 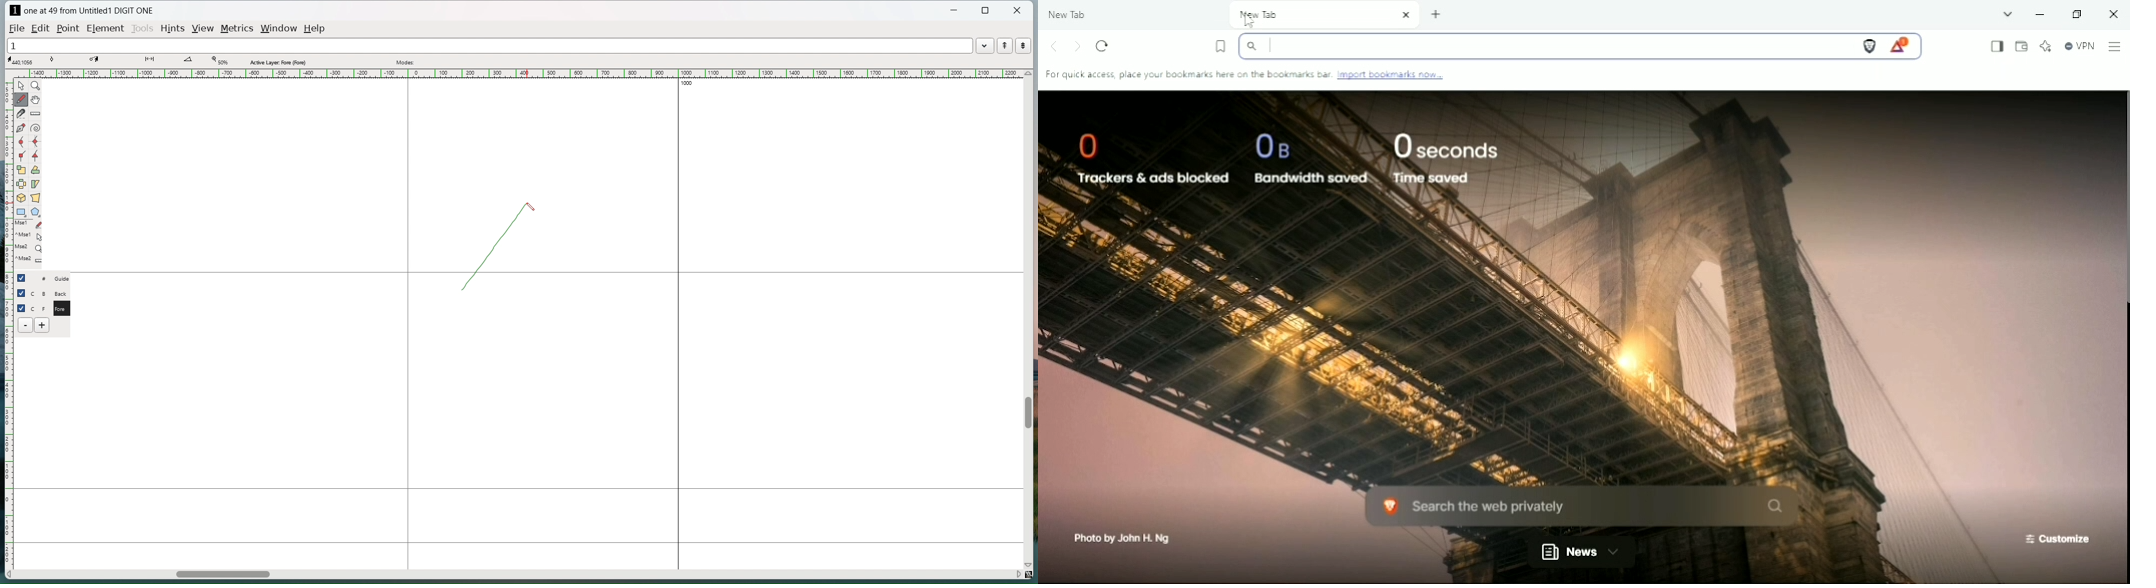 What do you see at coordinates (532, 205) in the screenshot?
I see `Cursor` at bounding box center [532, 205].